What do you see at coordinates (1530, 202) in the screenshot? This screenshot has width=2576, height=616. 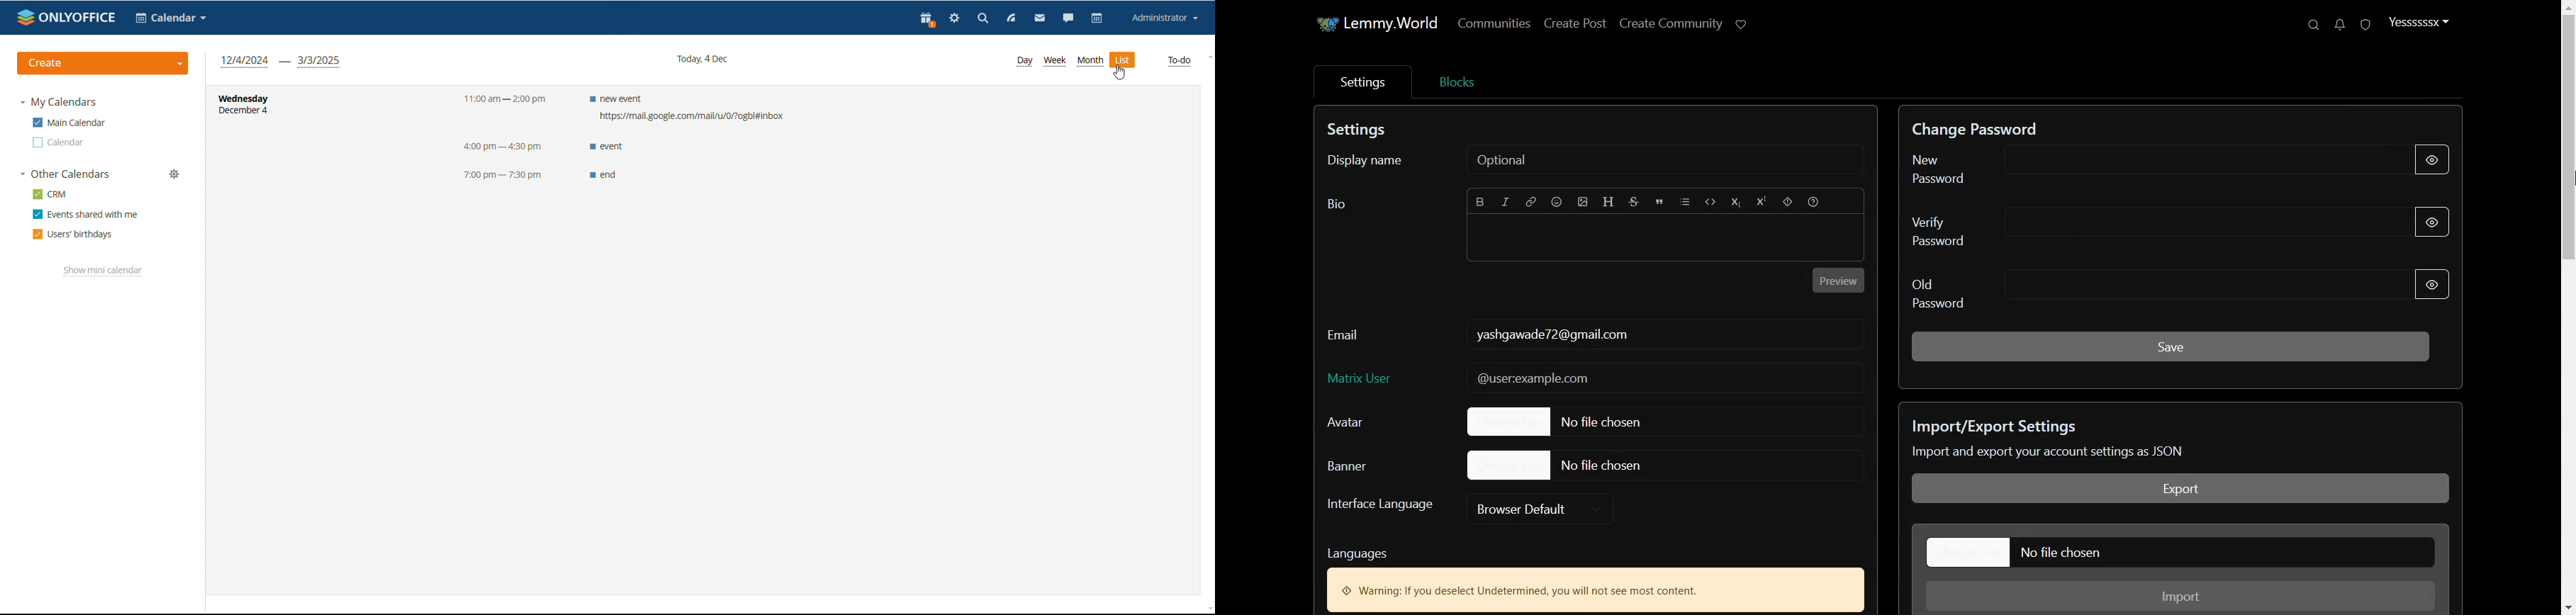 I see `Hyperlink` at bounding box center [1530, 202].